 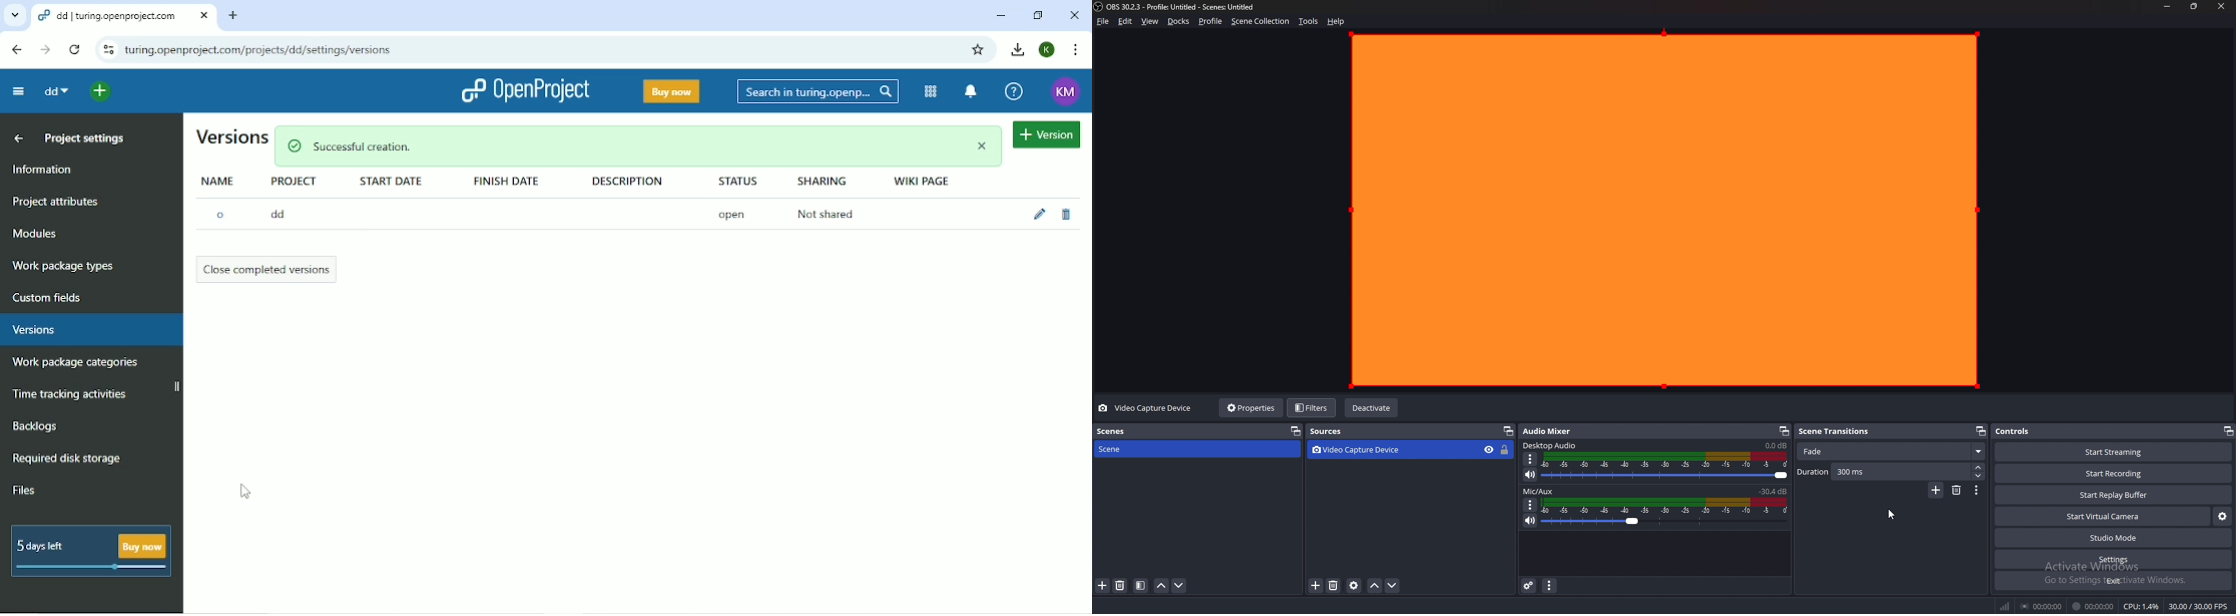 What do you see at coordinates (2104, 516) in the screenshot?
I see `start virtual camera` at bounding box center [2104, 516].